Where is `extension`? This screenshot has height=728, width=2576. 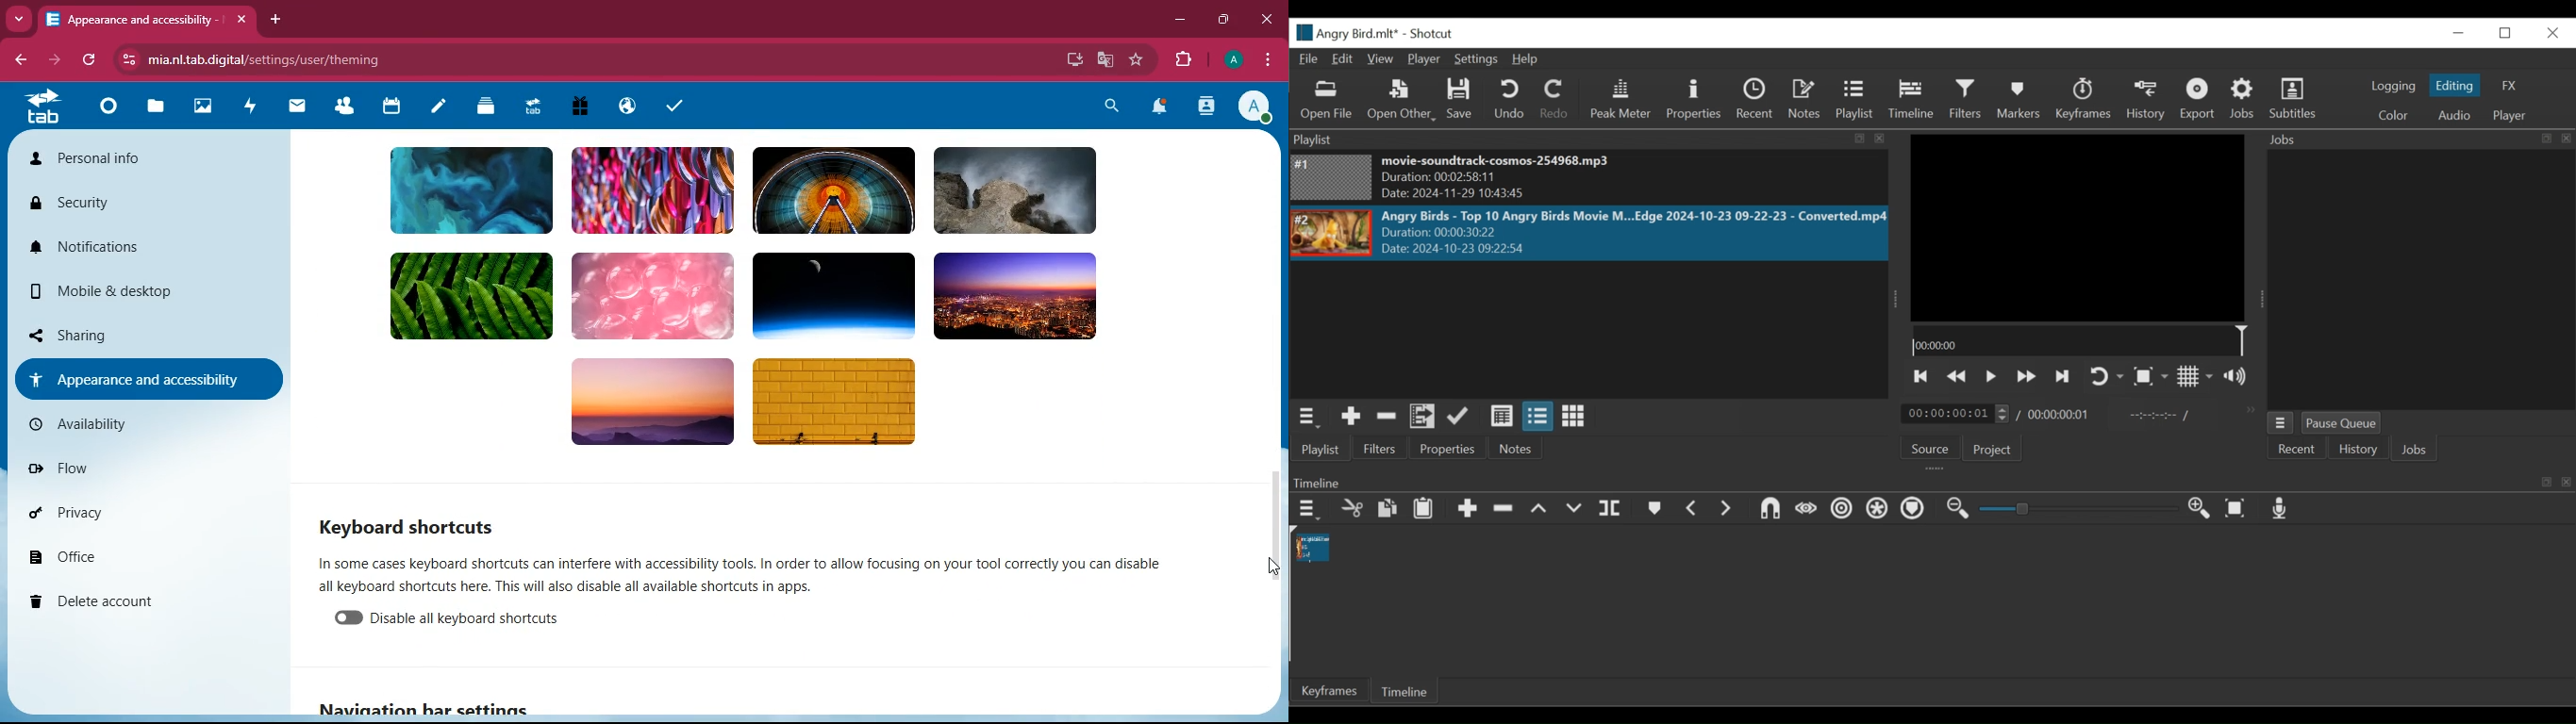
extension is located at coordinates (1181, 60).